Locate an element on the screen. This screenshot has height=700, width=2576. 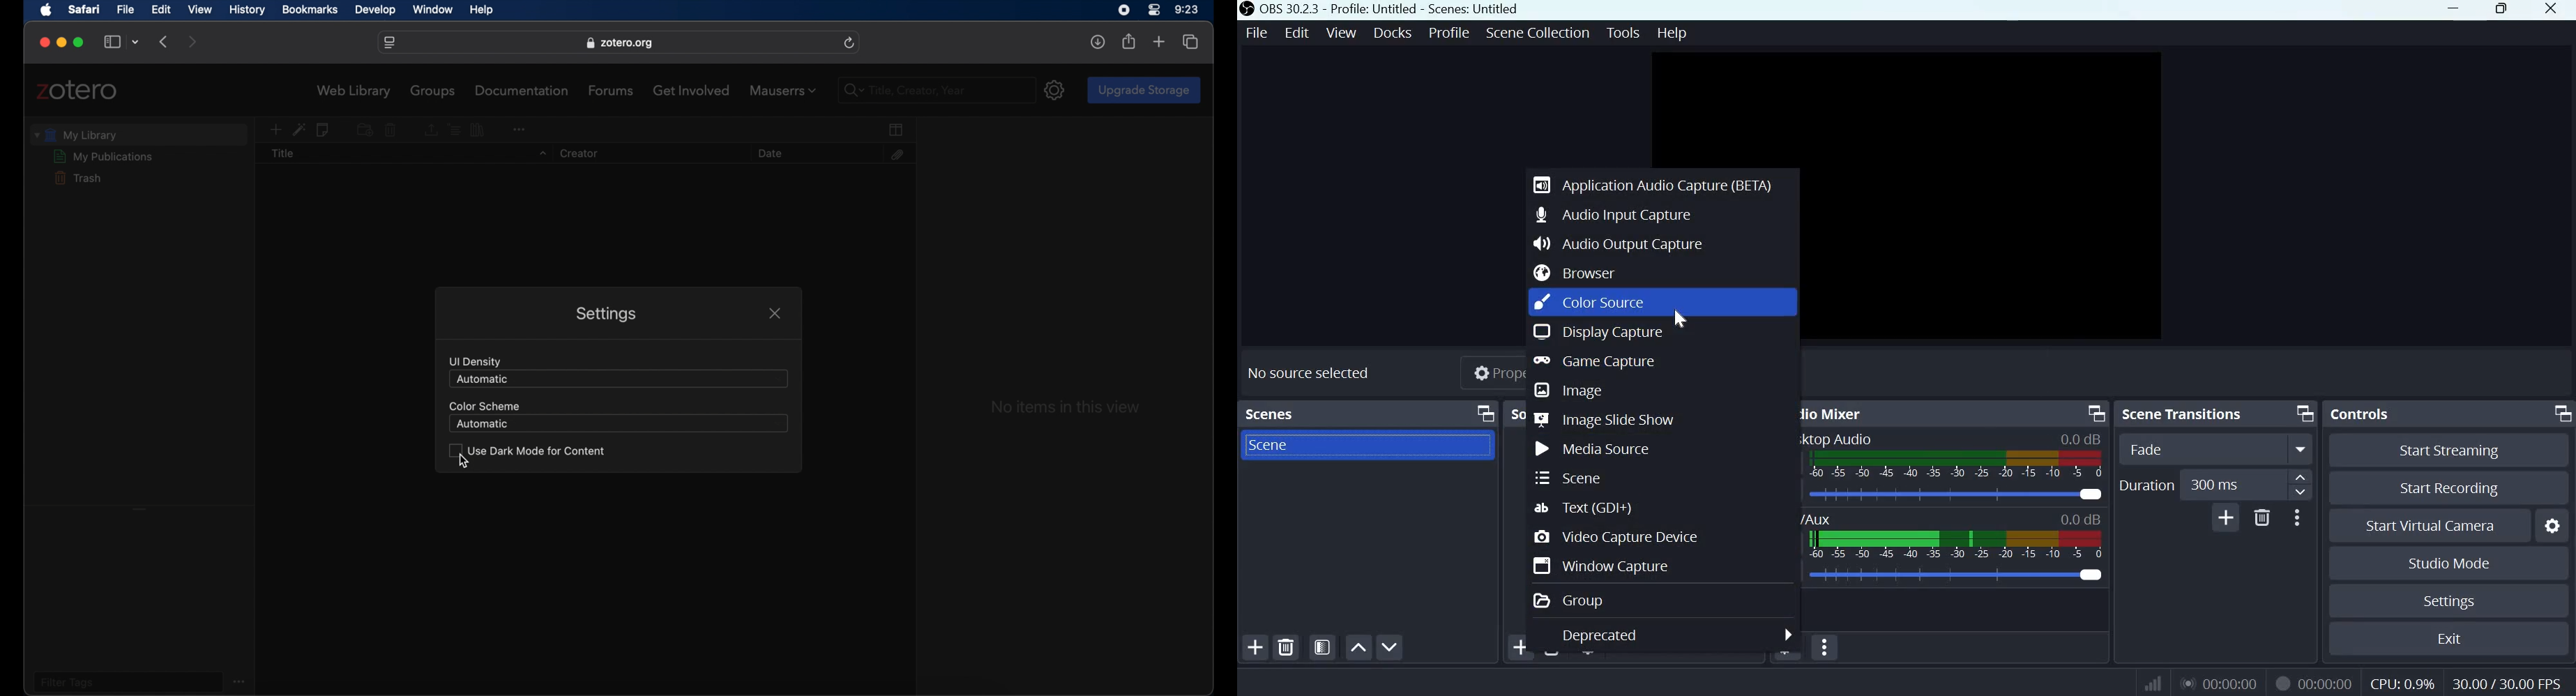
Desktop Audio is located at coordinates (1839, 437).